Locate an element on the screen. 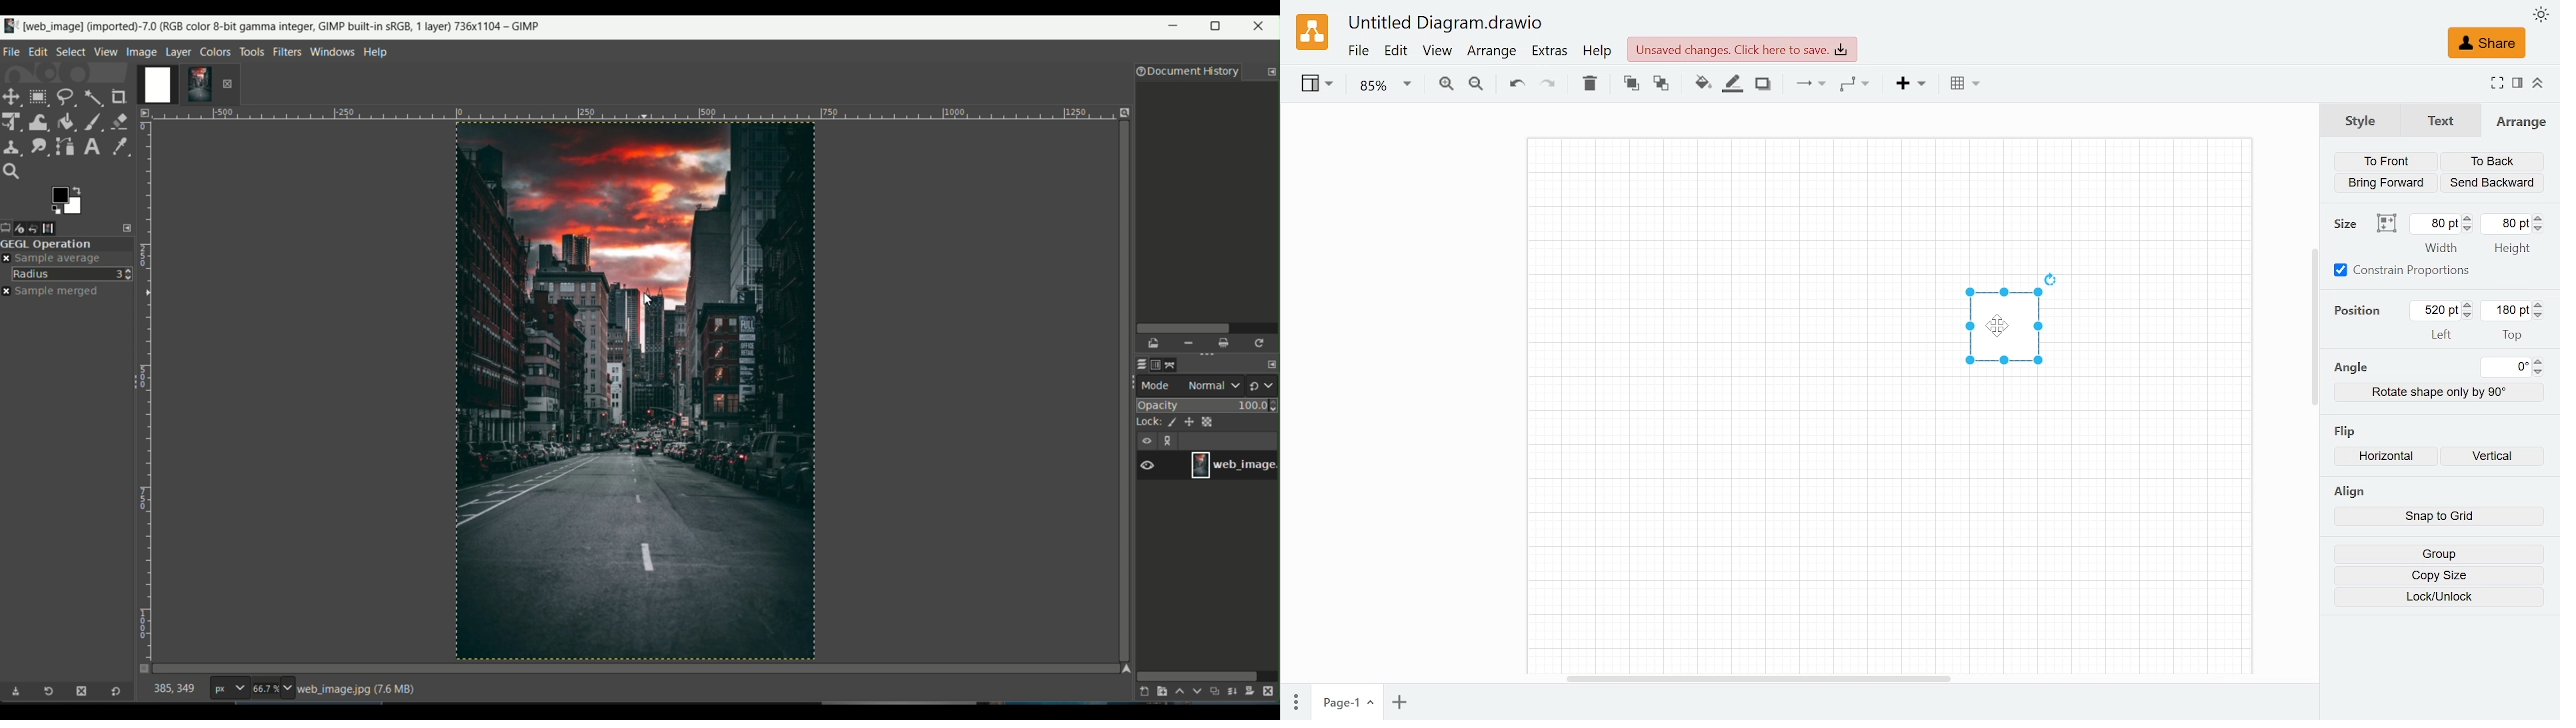  Vertical Scroll Bar is located at coordinates (2311, 325).